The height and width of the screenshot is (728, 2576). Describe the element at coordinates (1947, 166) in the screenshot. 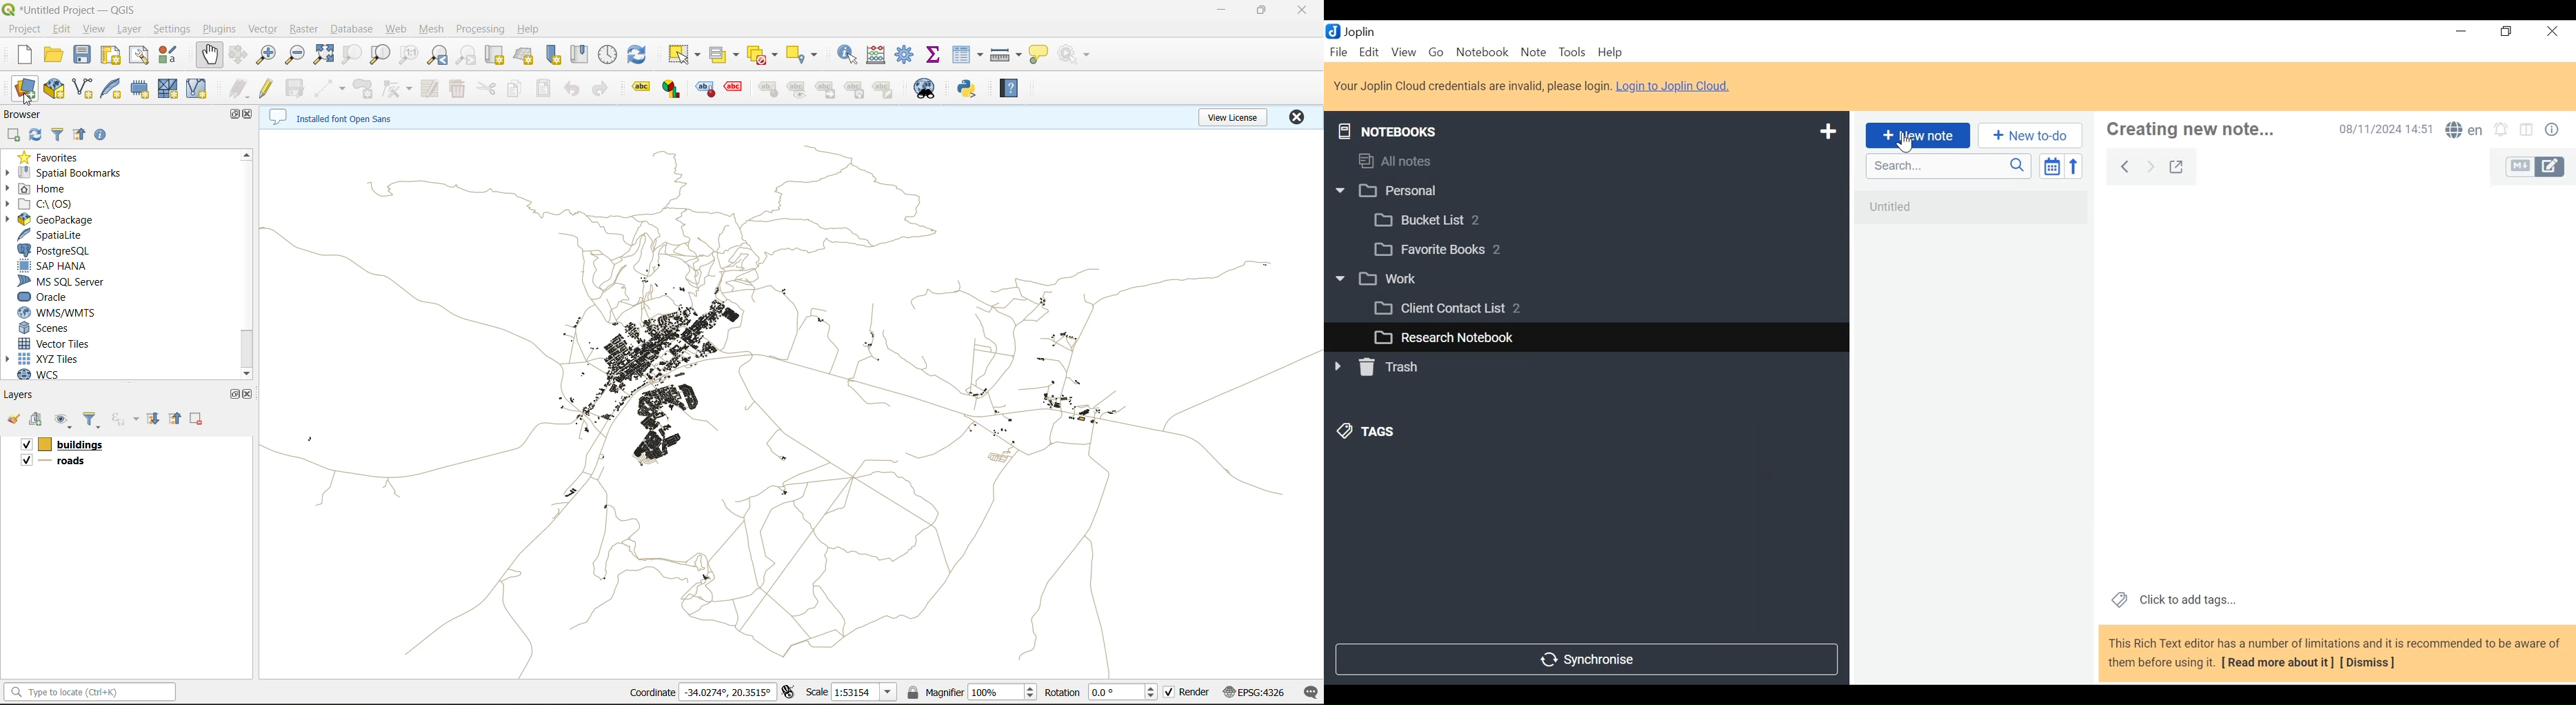

I see `Search` at that location.